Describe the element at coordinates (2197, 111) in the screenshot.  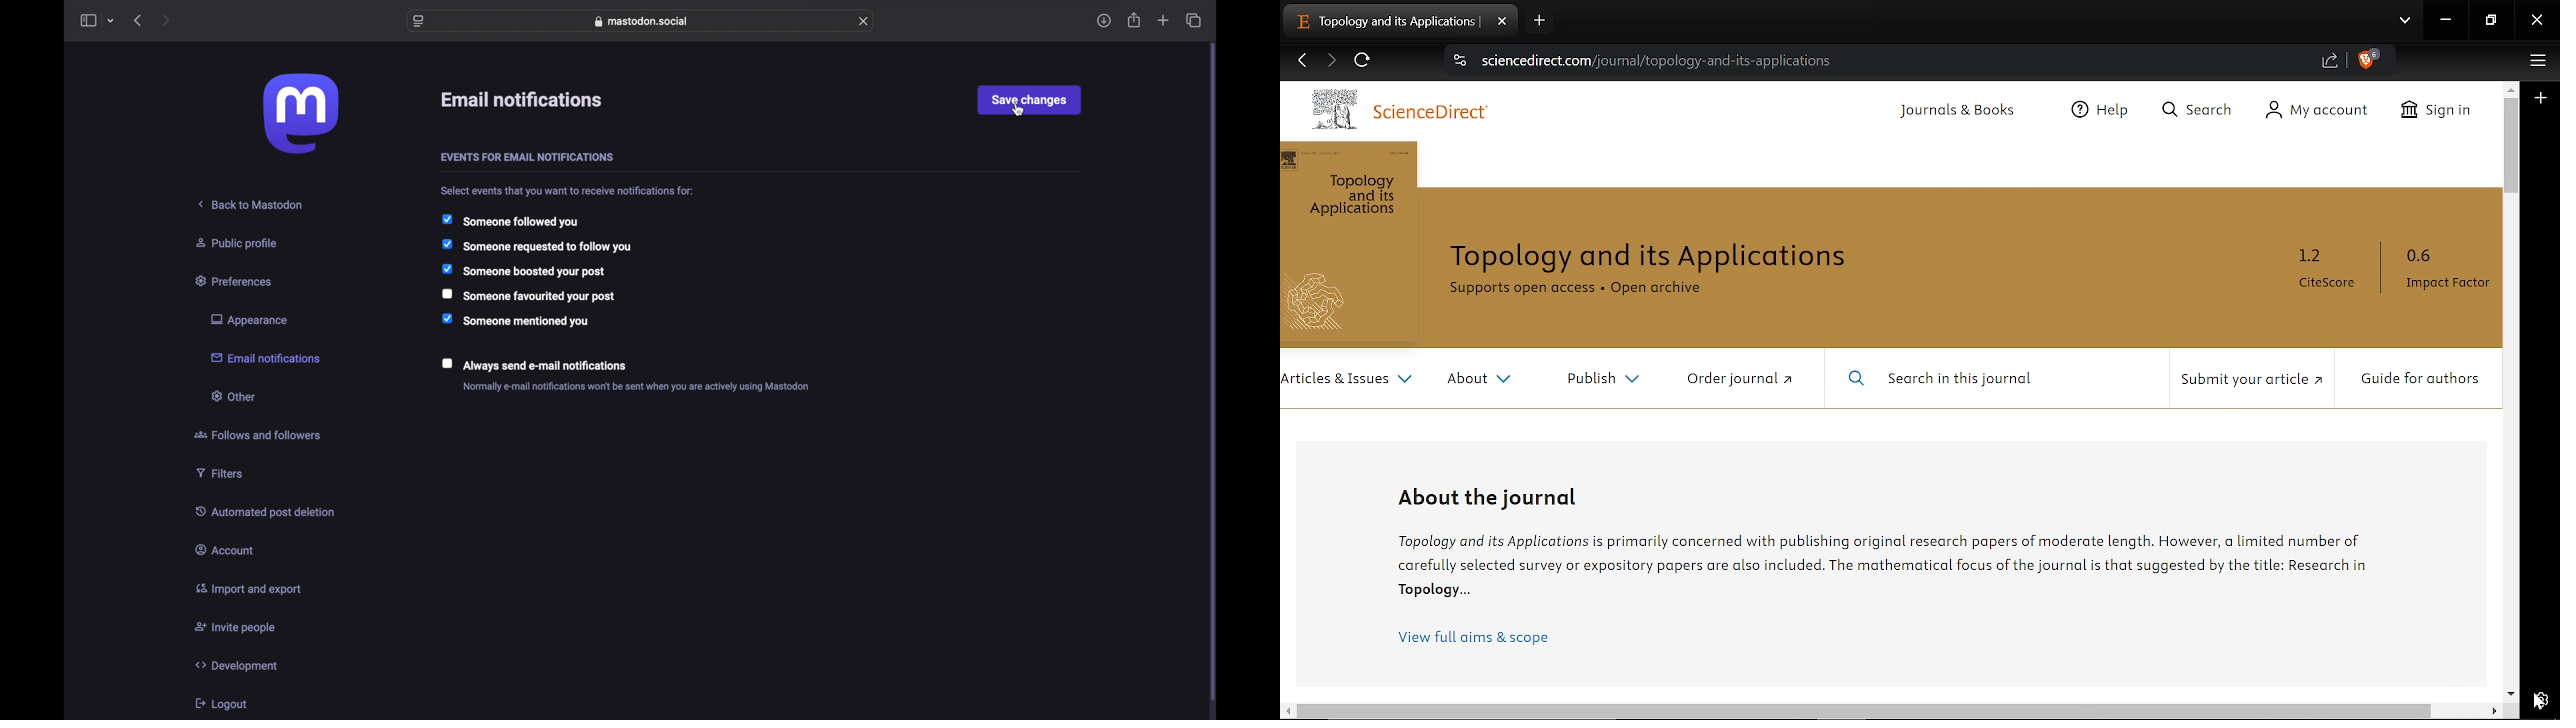
I see `Search` at that location.